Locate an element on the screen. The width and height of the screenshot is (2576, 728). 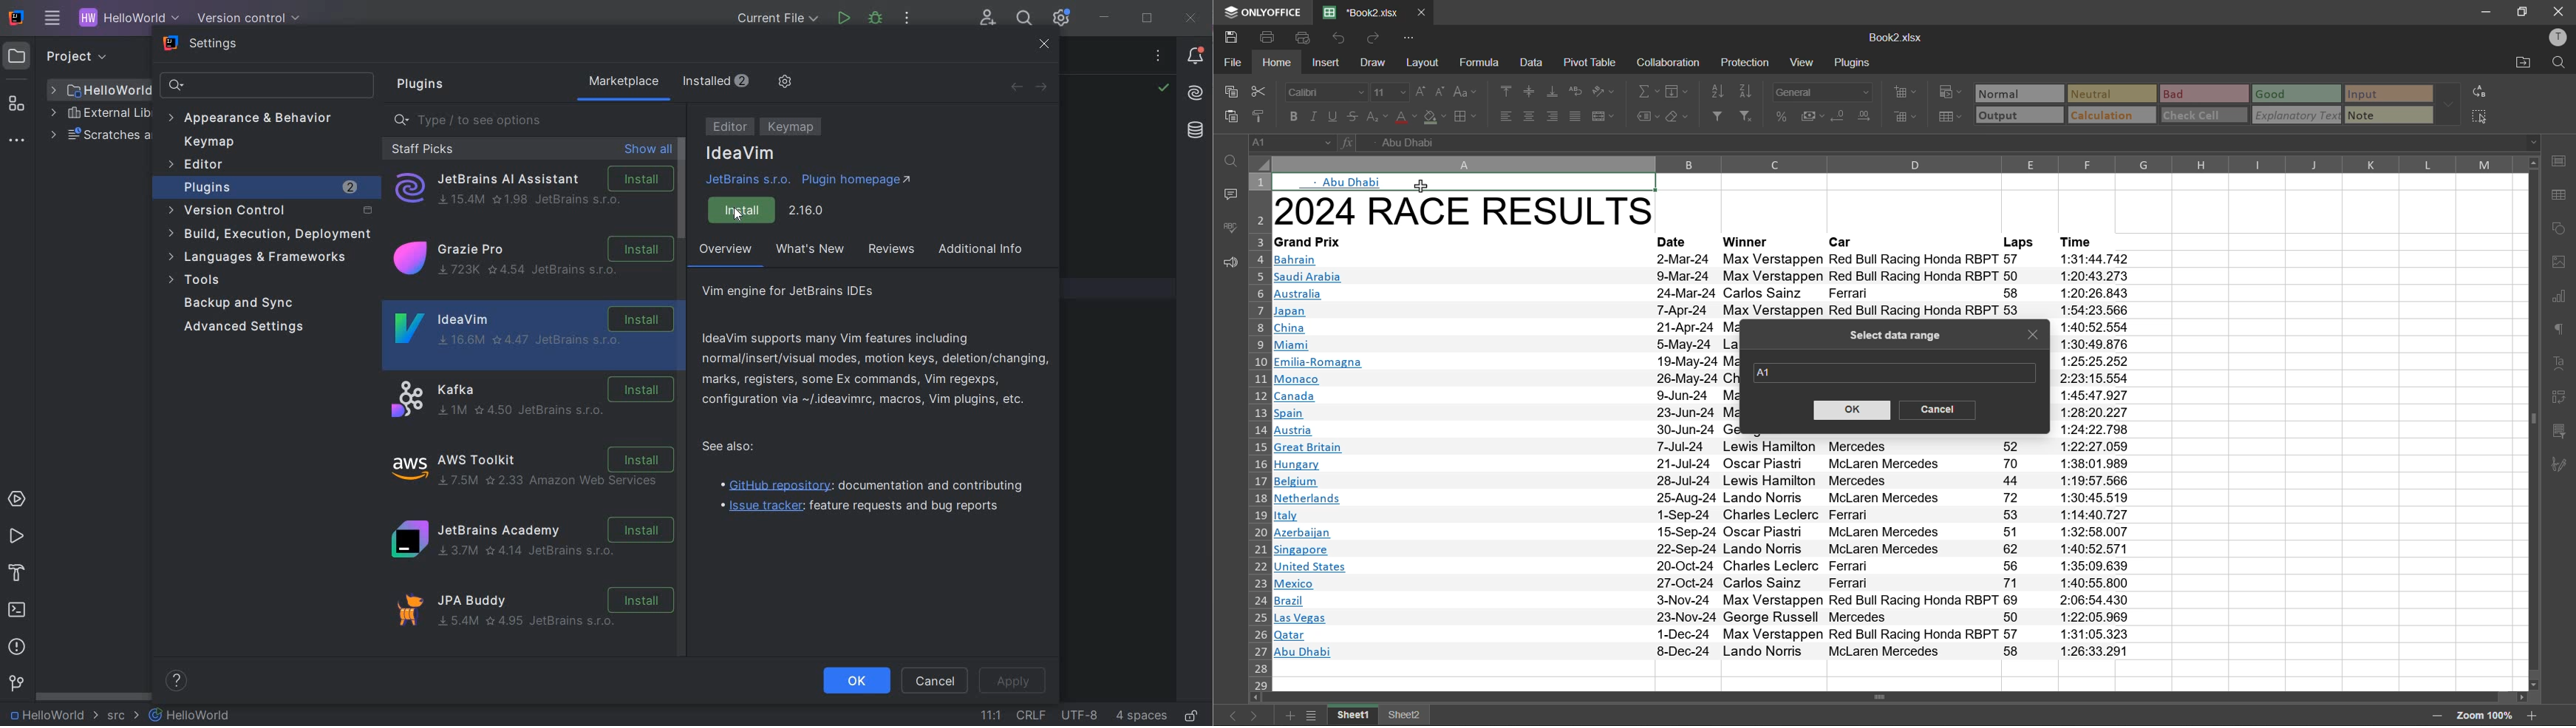
close tab is located at coordinates (2036, 334).